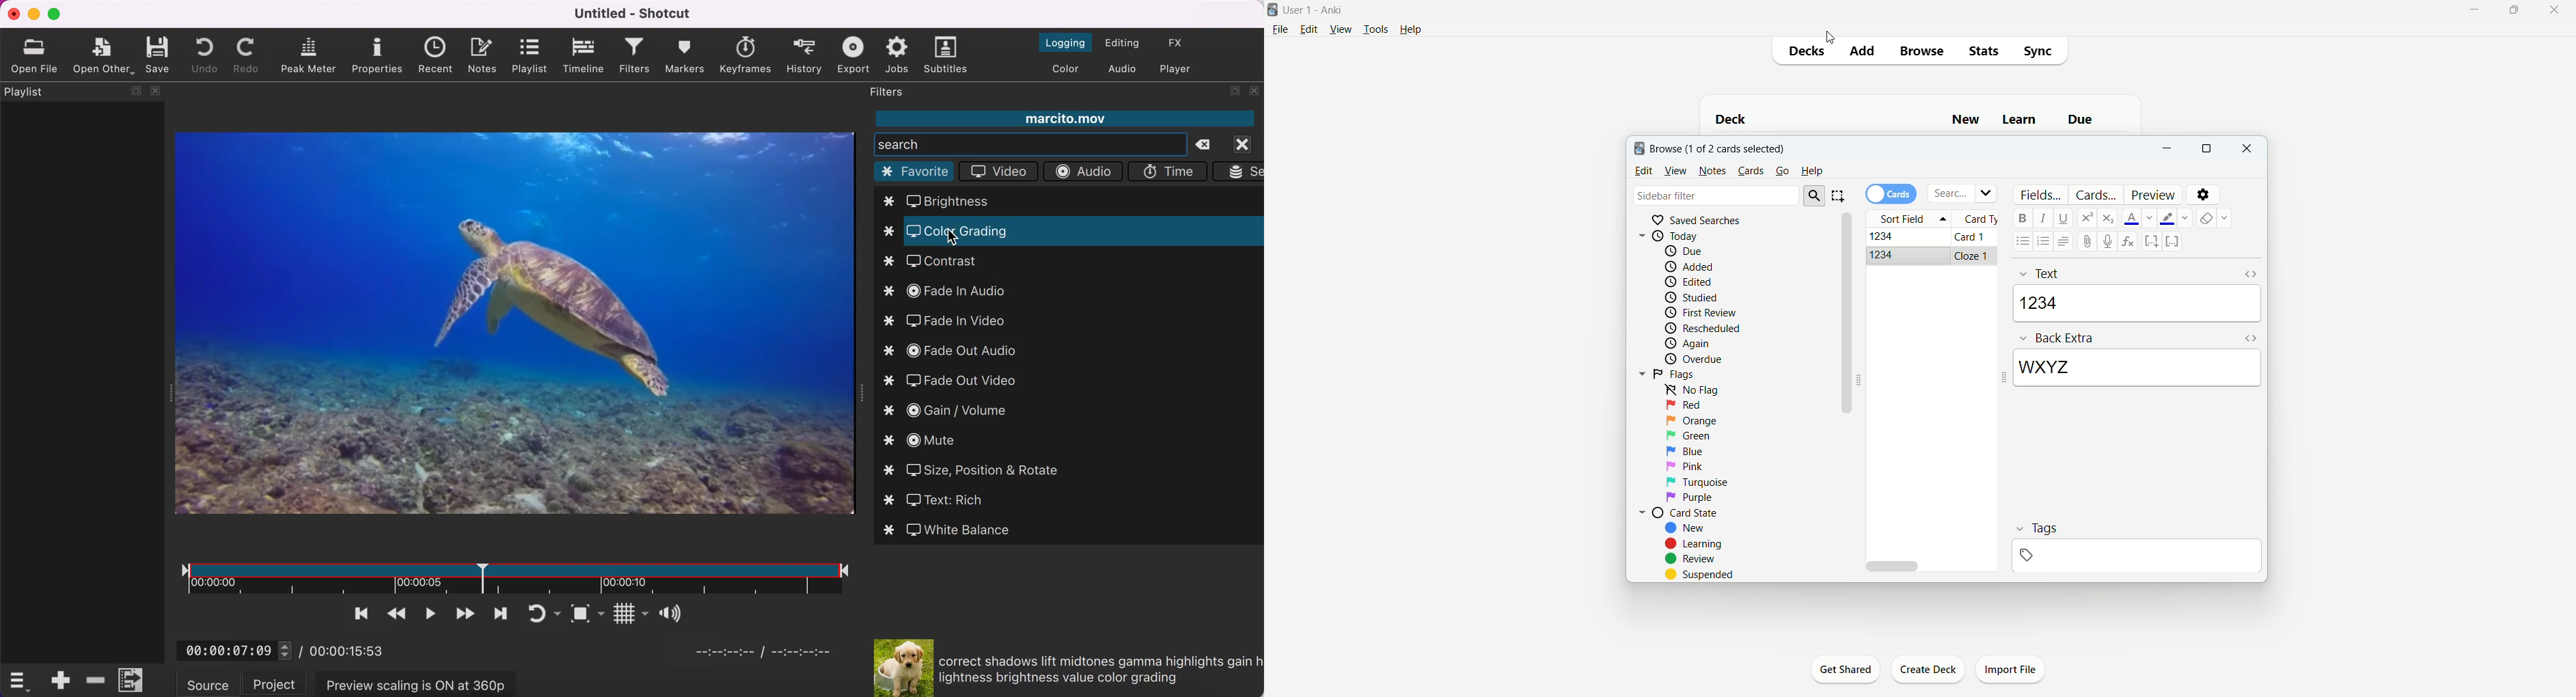  I want to click on close, so click(2556, 9).